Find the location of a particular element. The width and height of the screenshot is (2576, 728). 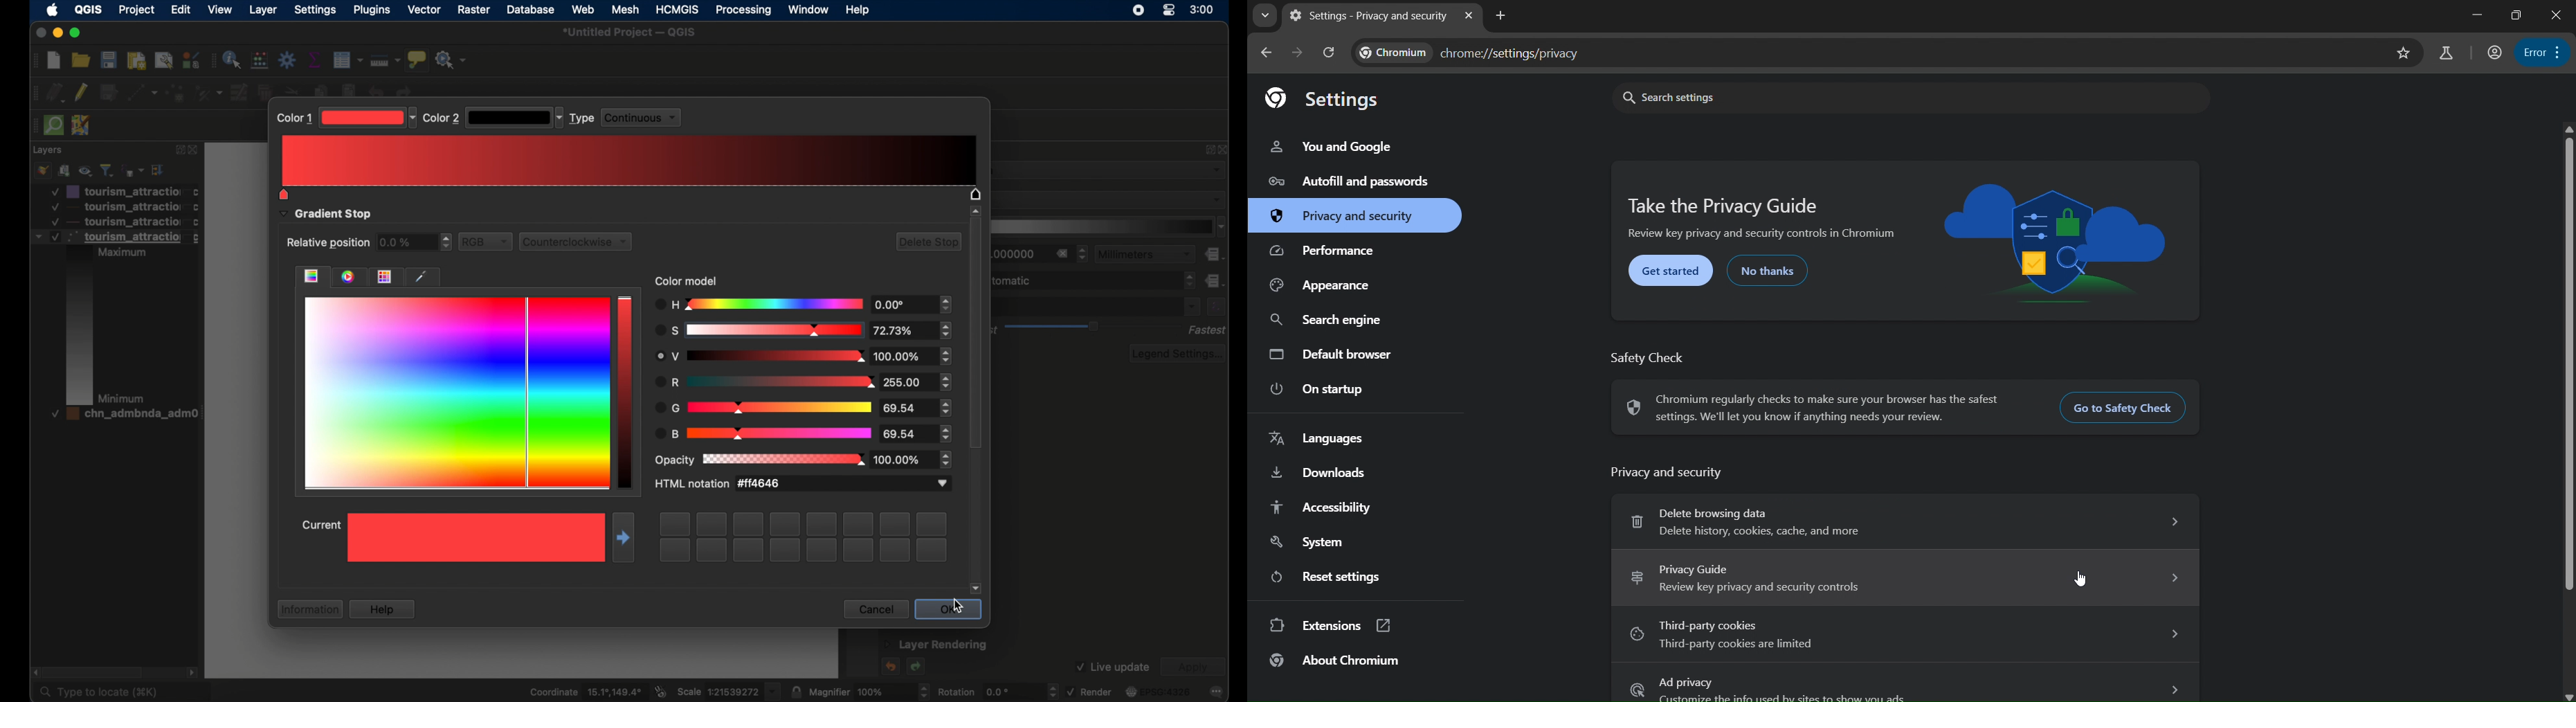

help is located at coordinates (858, 10).